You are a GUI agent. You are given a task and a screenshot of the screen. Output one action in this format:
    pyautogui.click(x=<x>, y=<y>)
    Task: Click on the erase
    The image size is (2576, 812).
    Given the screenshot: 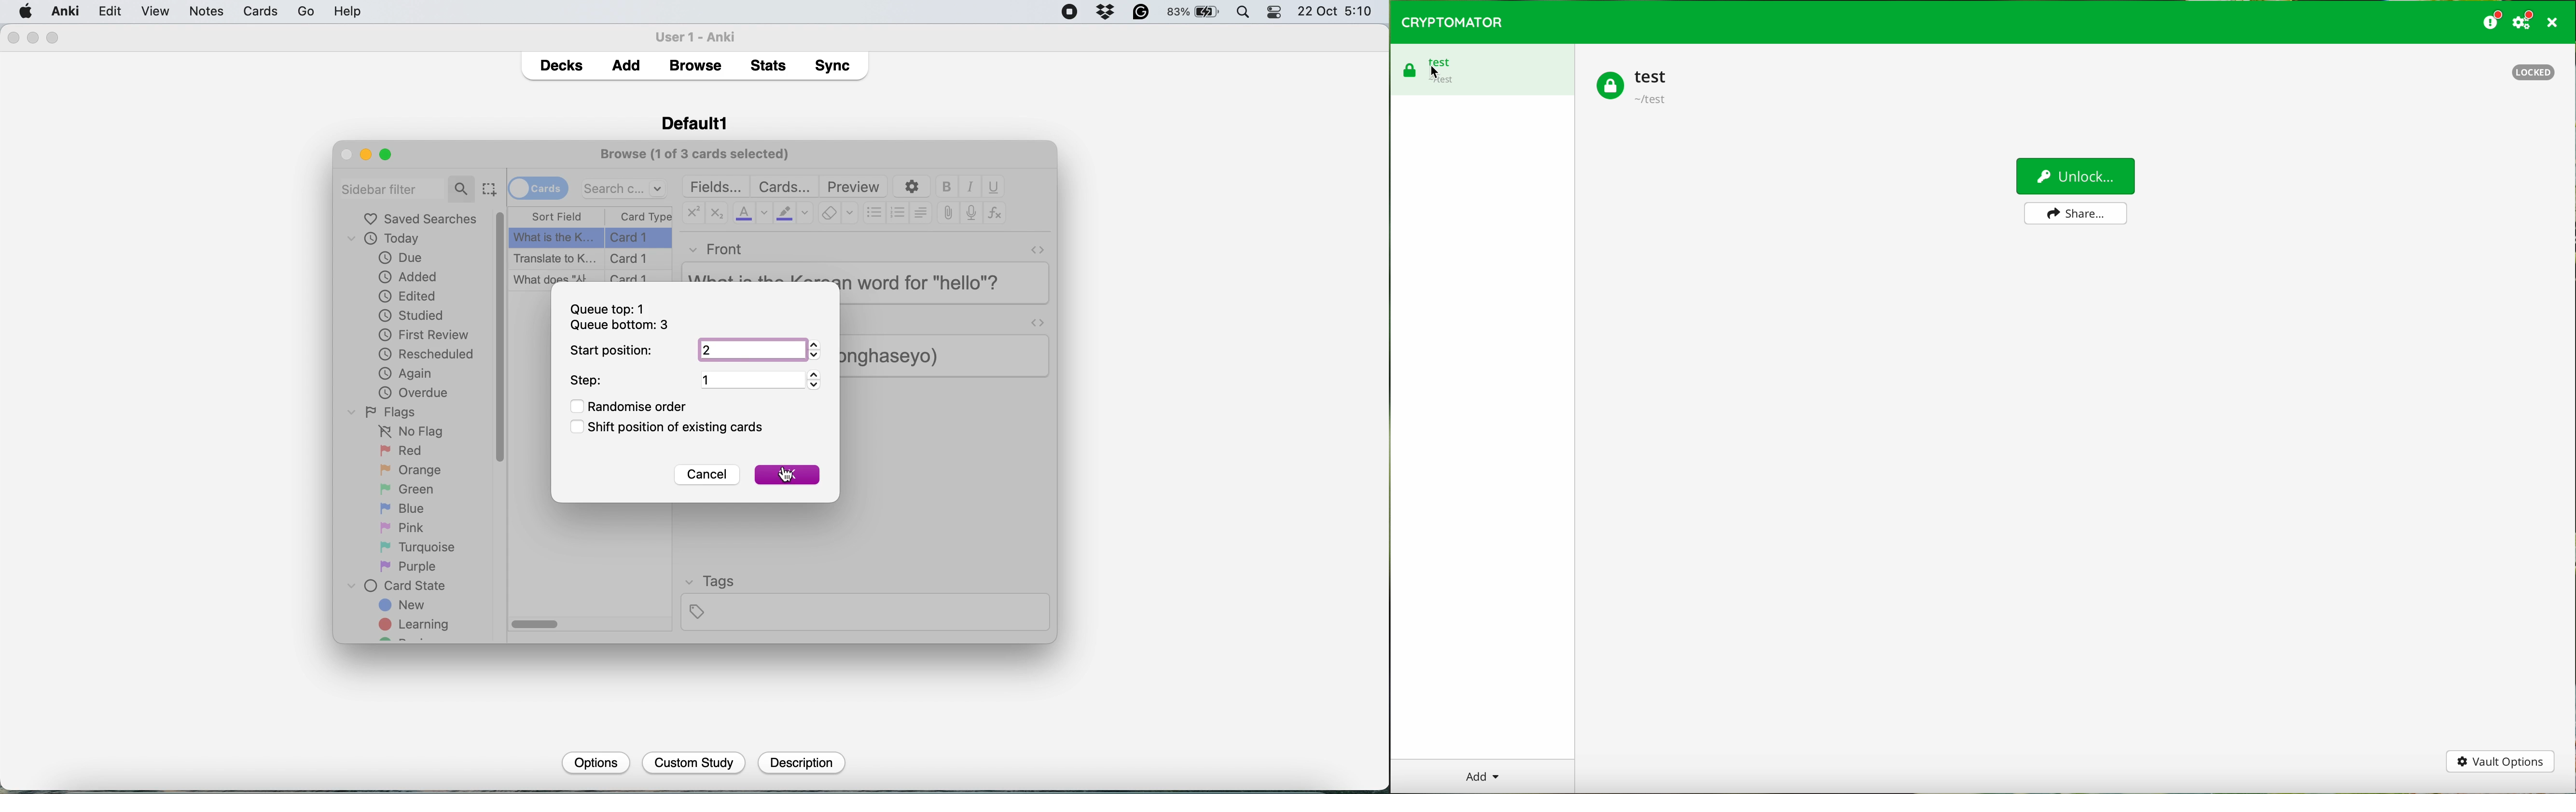 What is the action you would take?
    pyautogui.click(x=838, y=214)
    